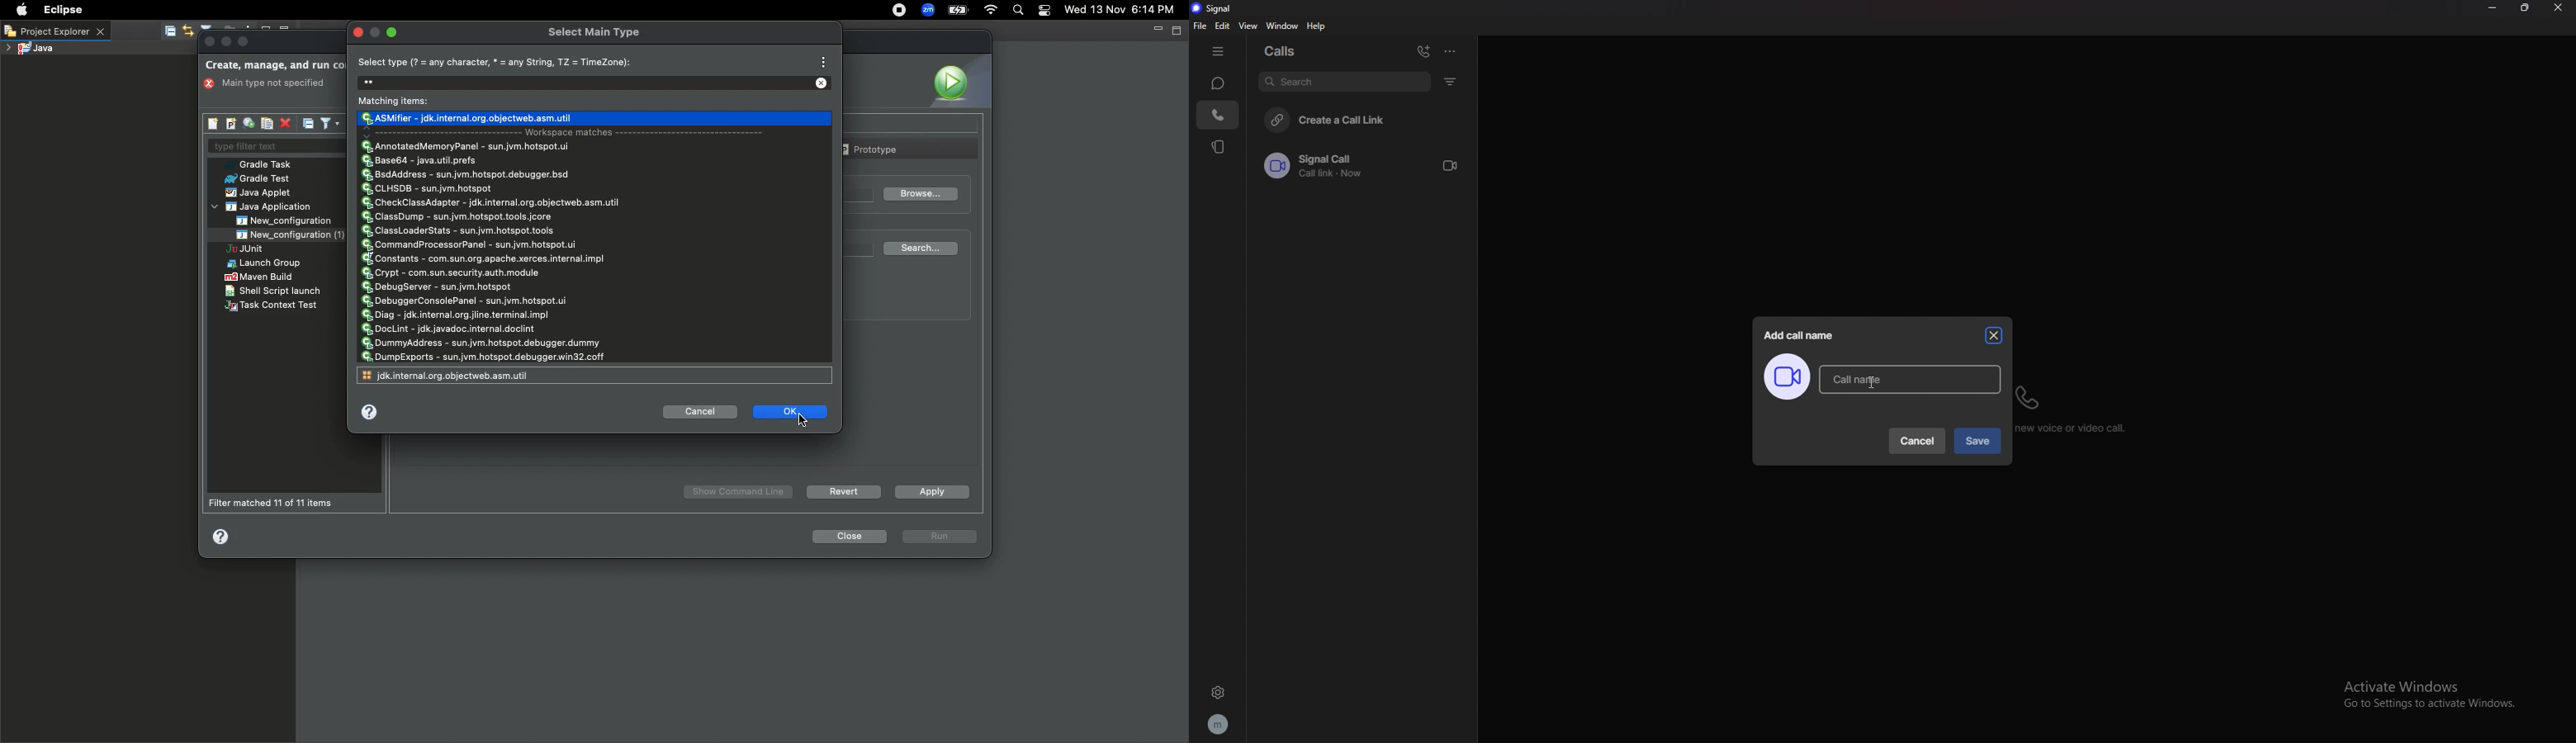  I want to click on minimize, so click(376, 32).